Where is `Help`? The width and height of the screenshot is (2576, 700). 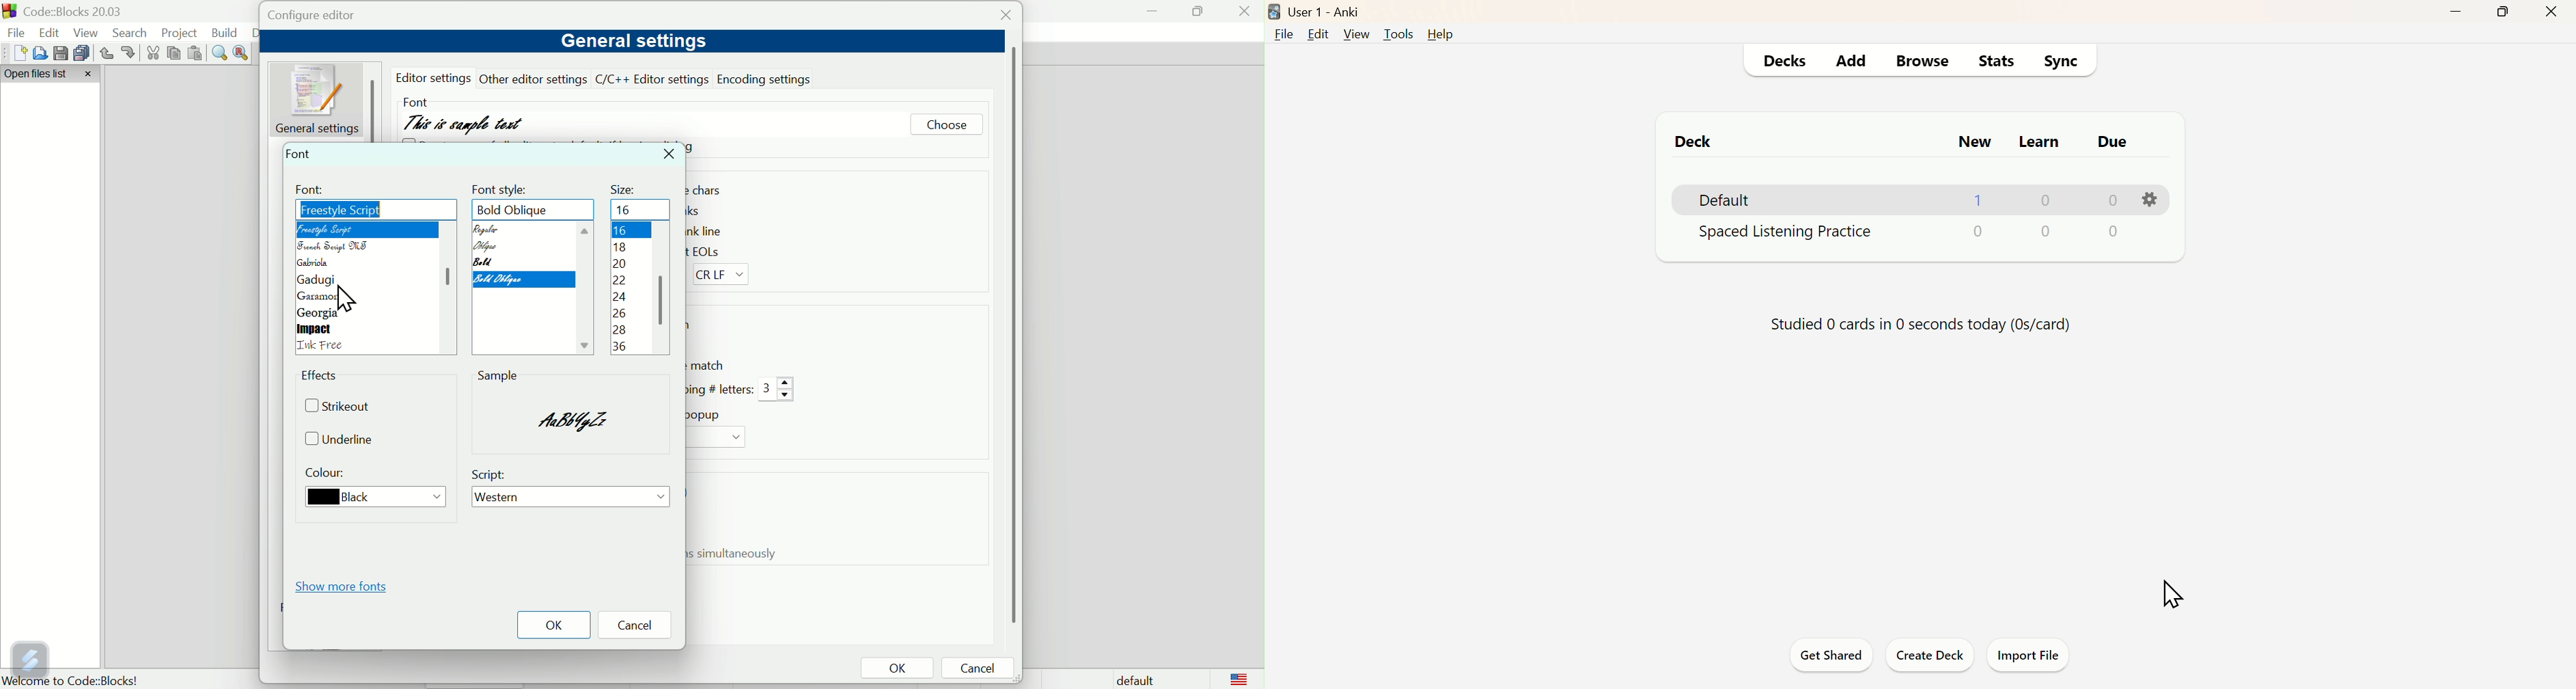
Help is located at coordinates (1441, 31).